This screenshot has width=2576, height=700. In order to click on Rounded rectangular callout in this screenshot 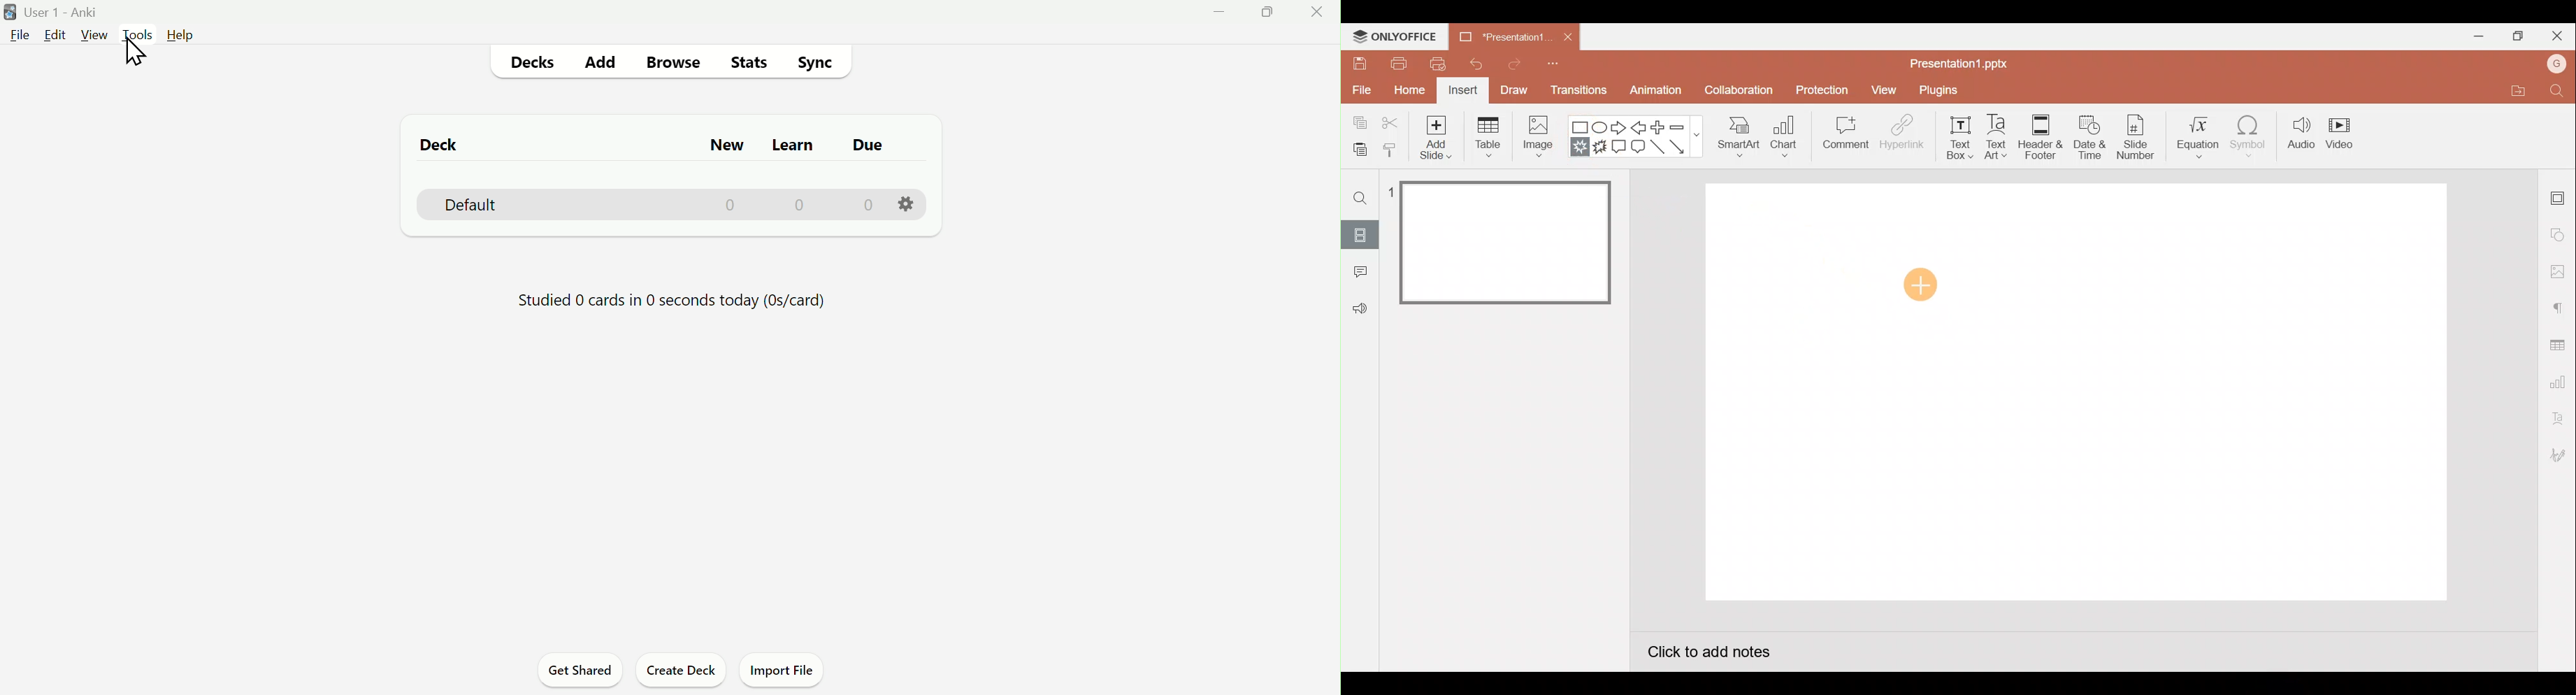, I will do `click(1638, 147)`.